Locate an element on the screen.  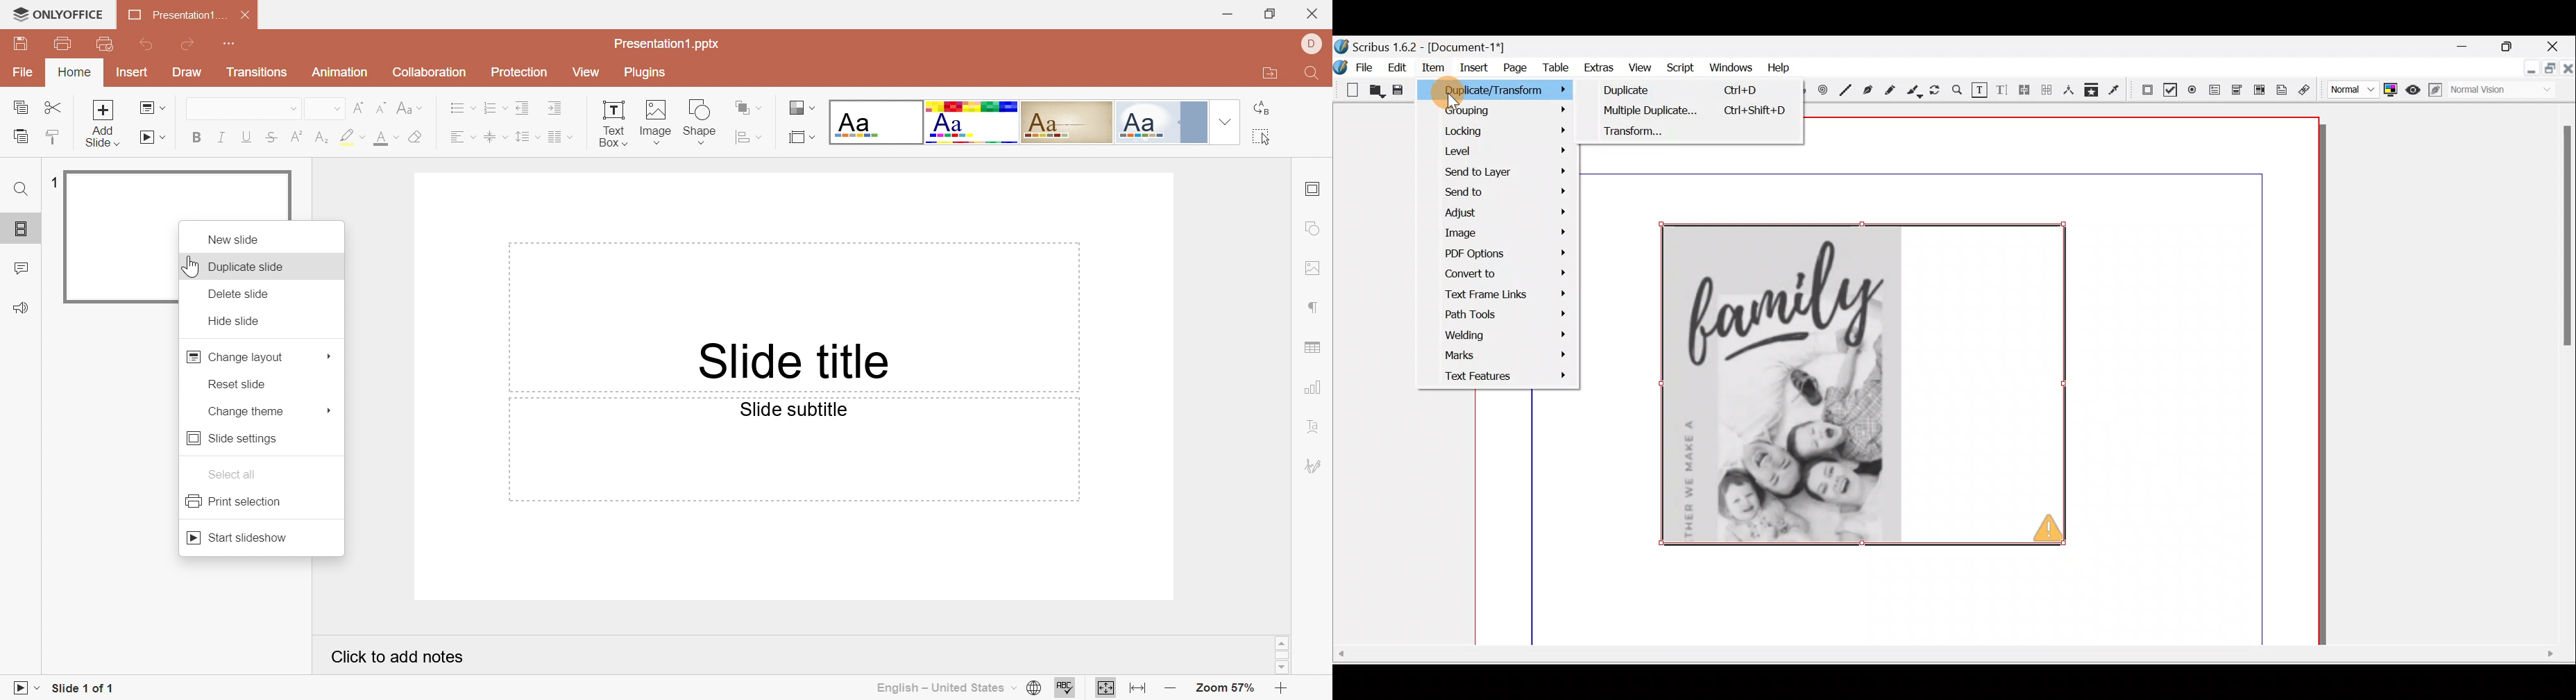
Drop Down is located at coordinates (335, 109).